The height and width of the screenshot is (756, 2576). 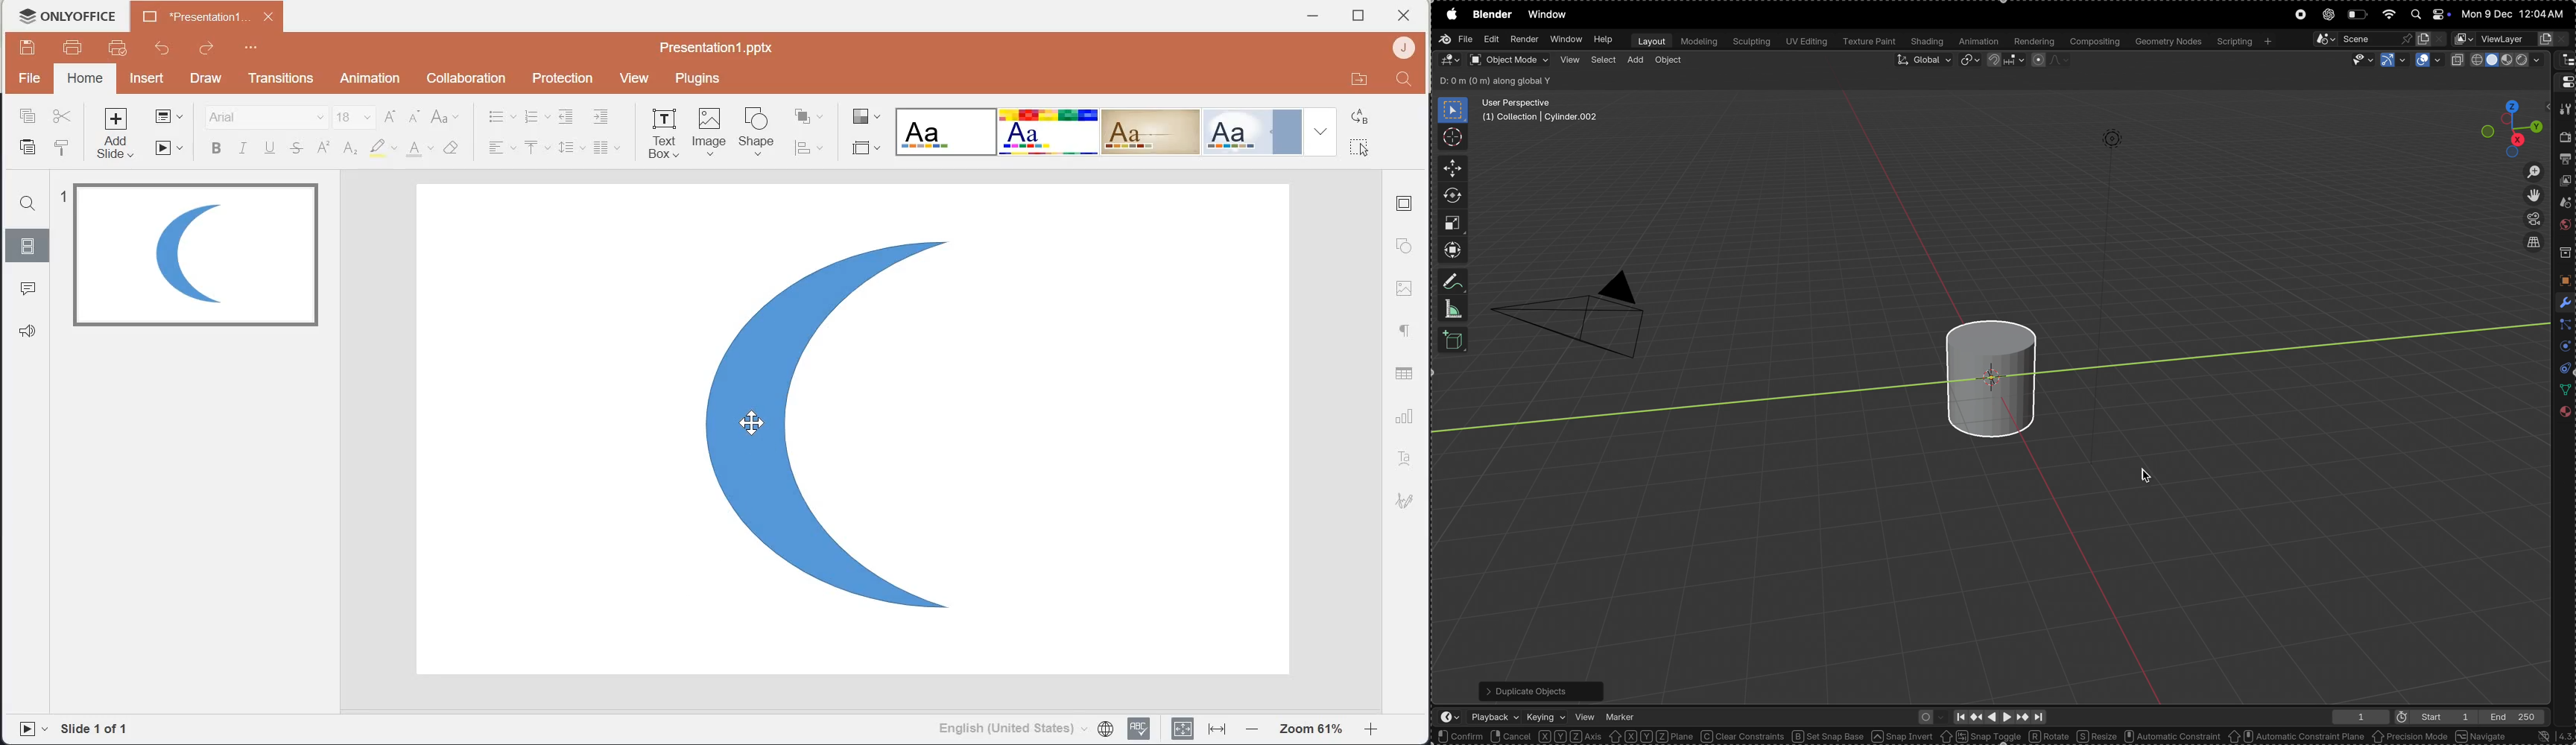 What do you see at coordinates (1603, 39) in the screenshot?
I see `help` at bounding box center [1603, 39].